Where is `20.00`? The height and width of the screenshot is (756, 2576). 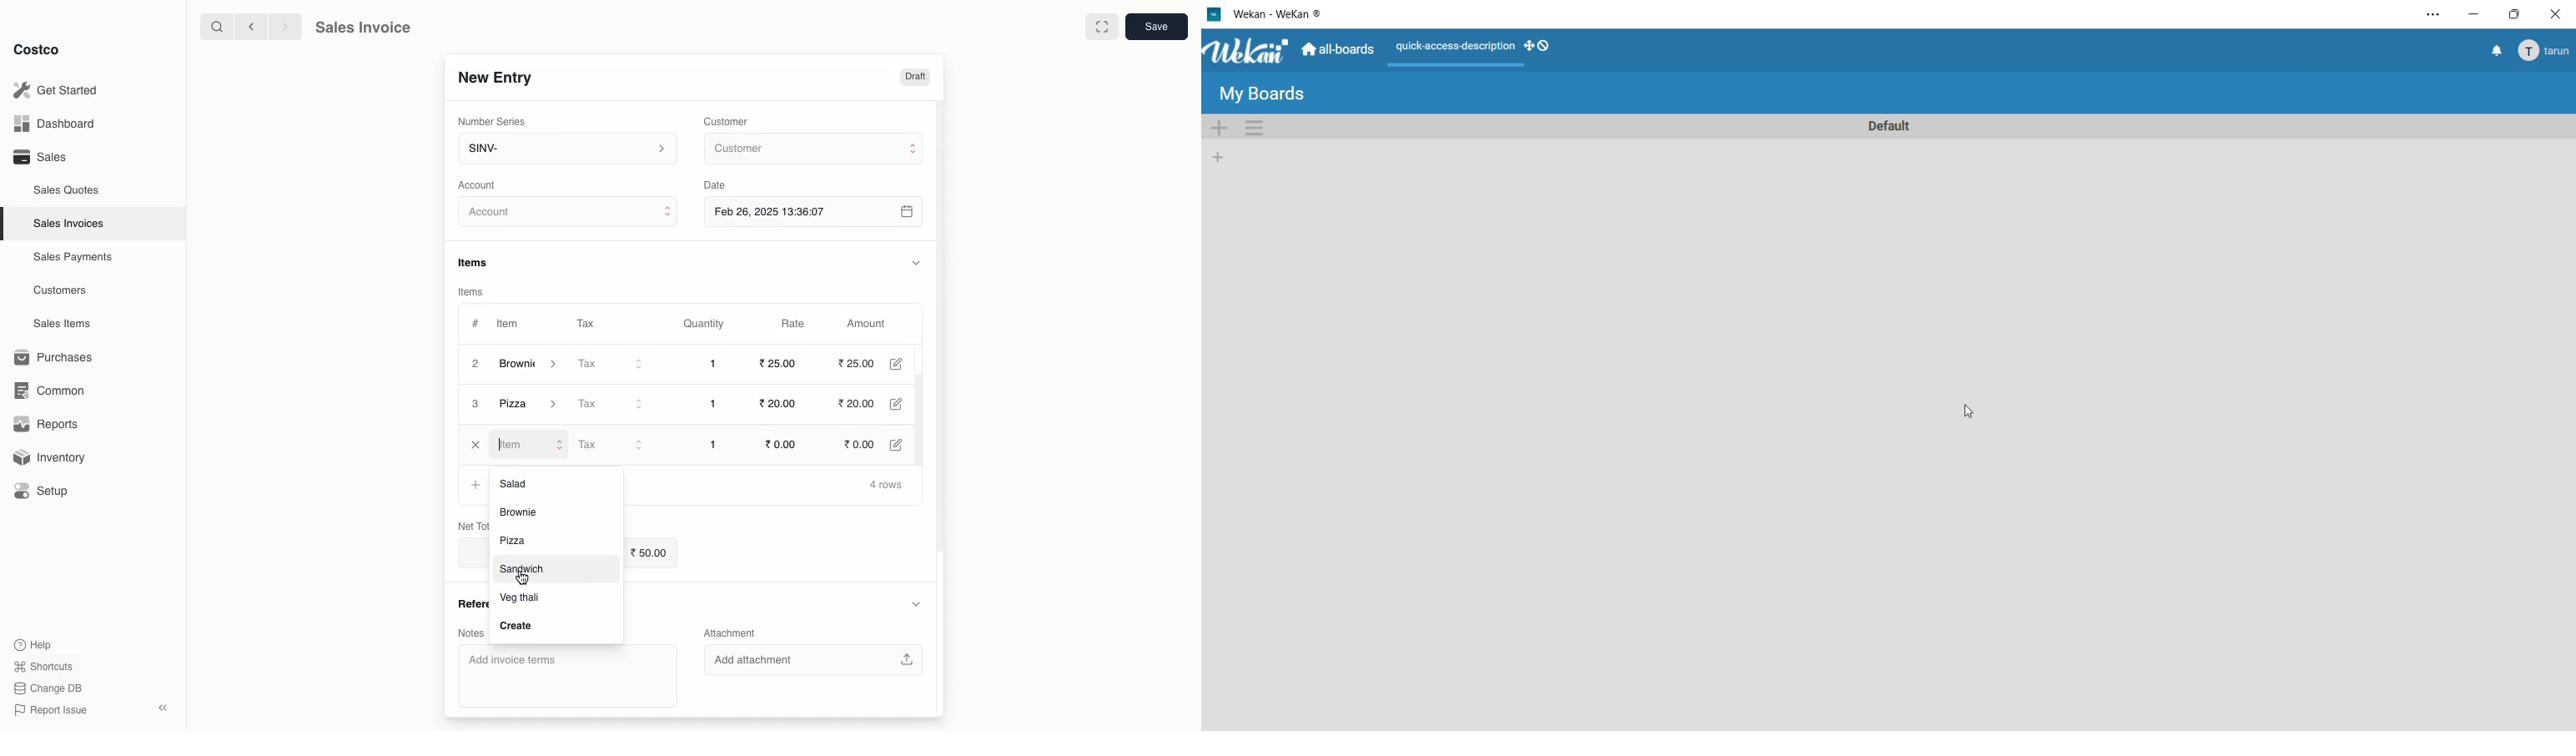
20.00 is located at coordinates (776, 404).